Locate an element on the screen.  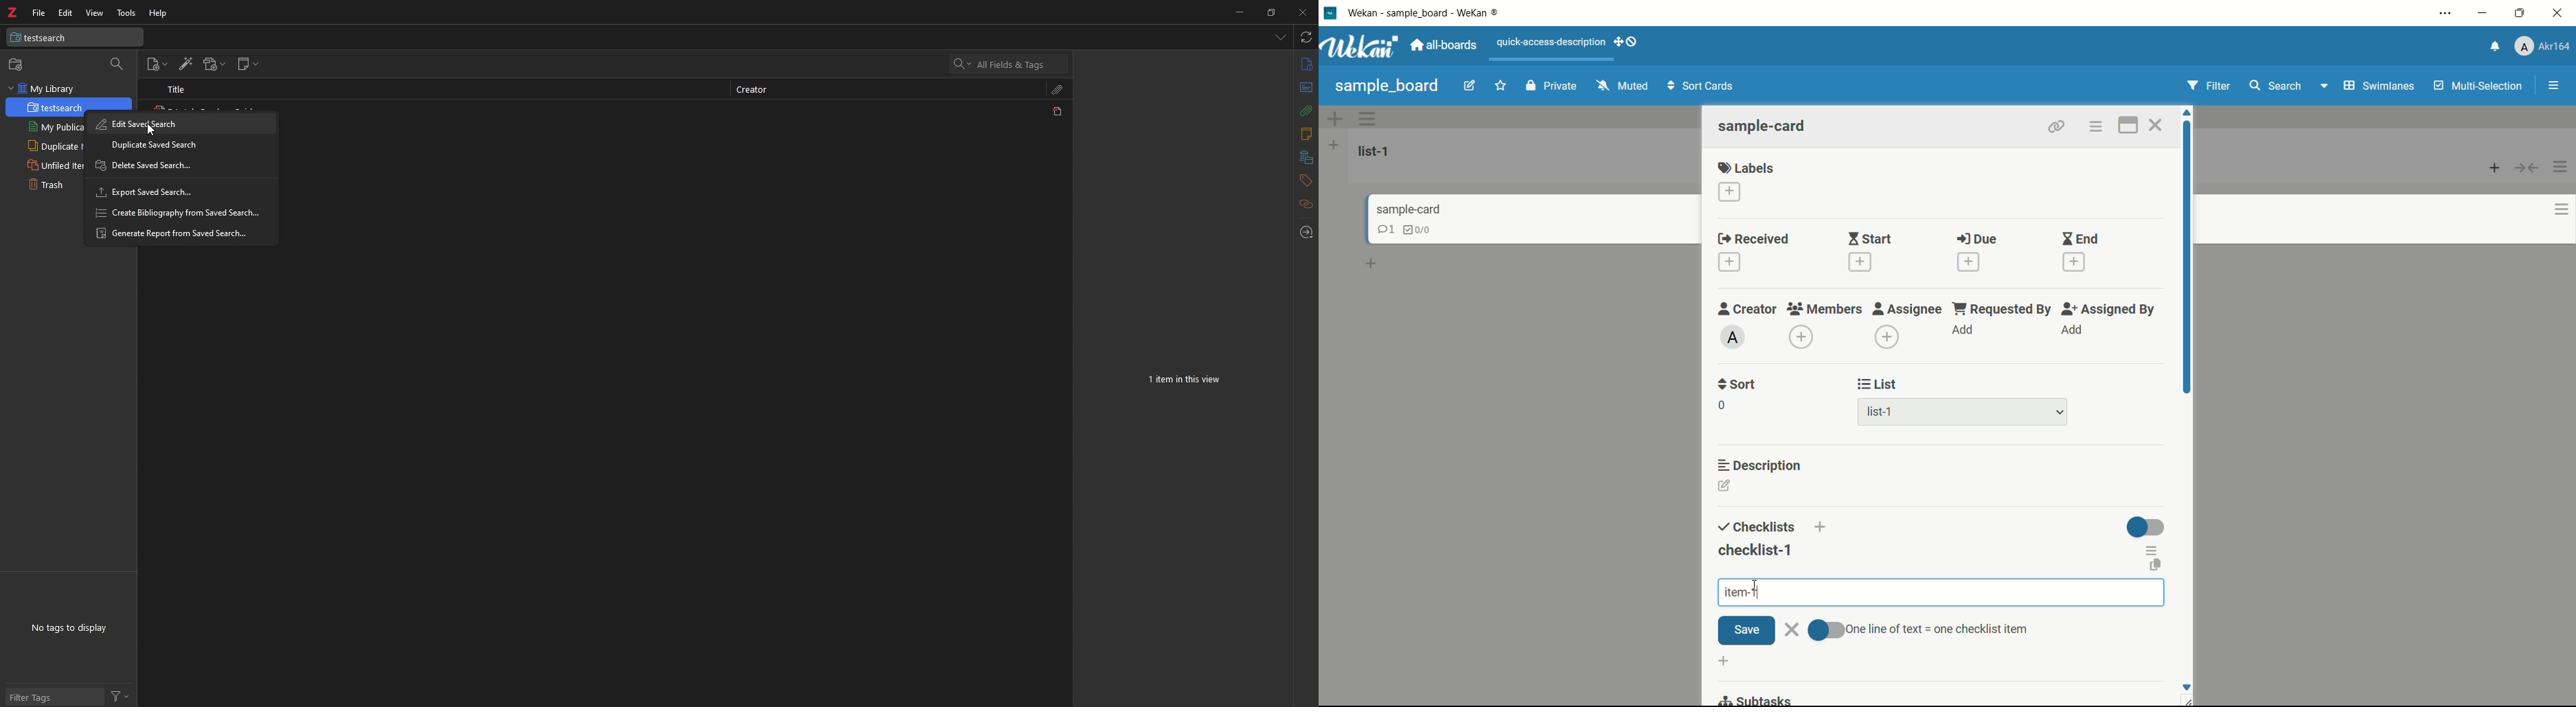
sample board is located at coordinates (1386, 85).